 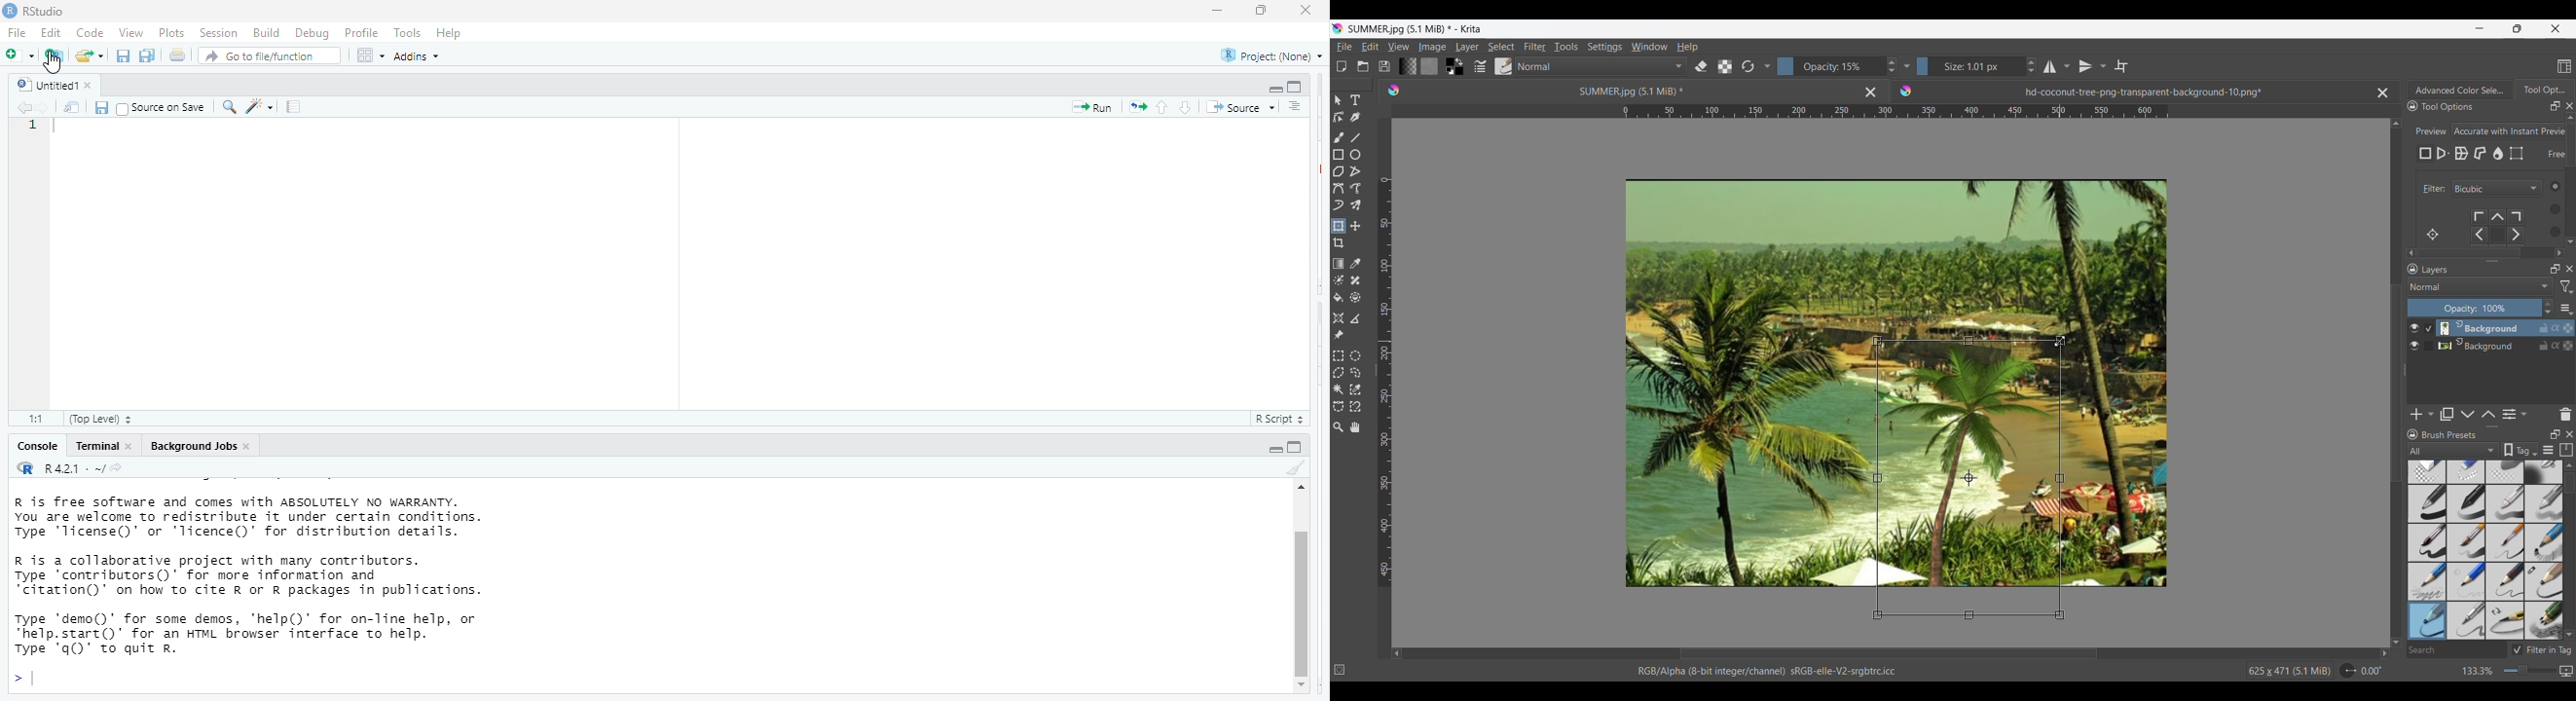 I want to click on save current document, so click(x=102, y=107).